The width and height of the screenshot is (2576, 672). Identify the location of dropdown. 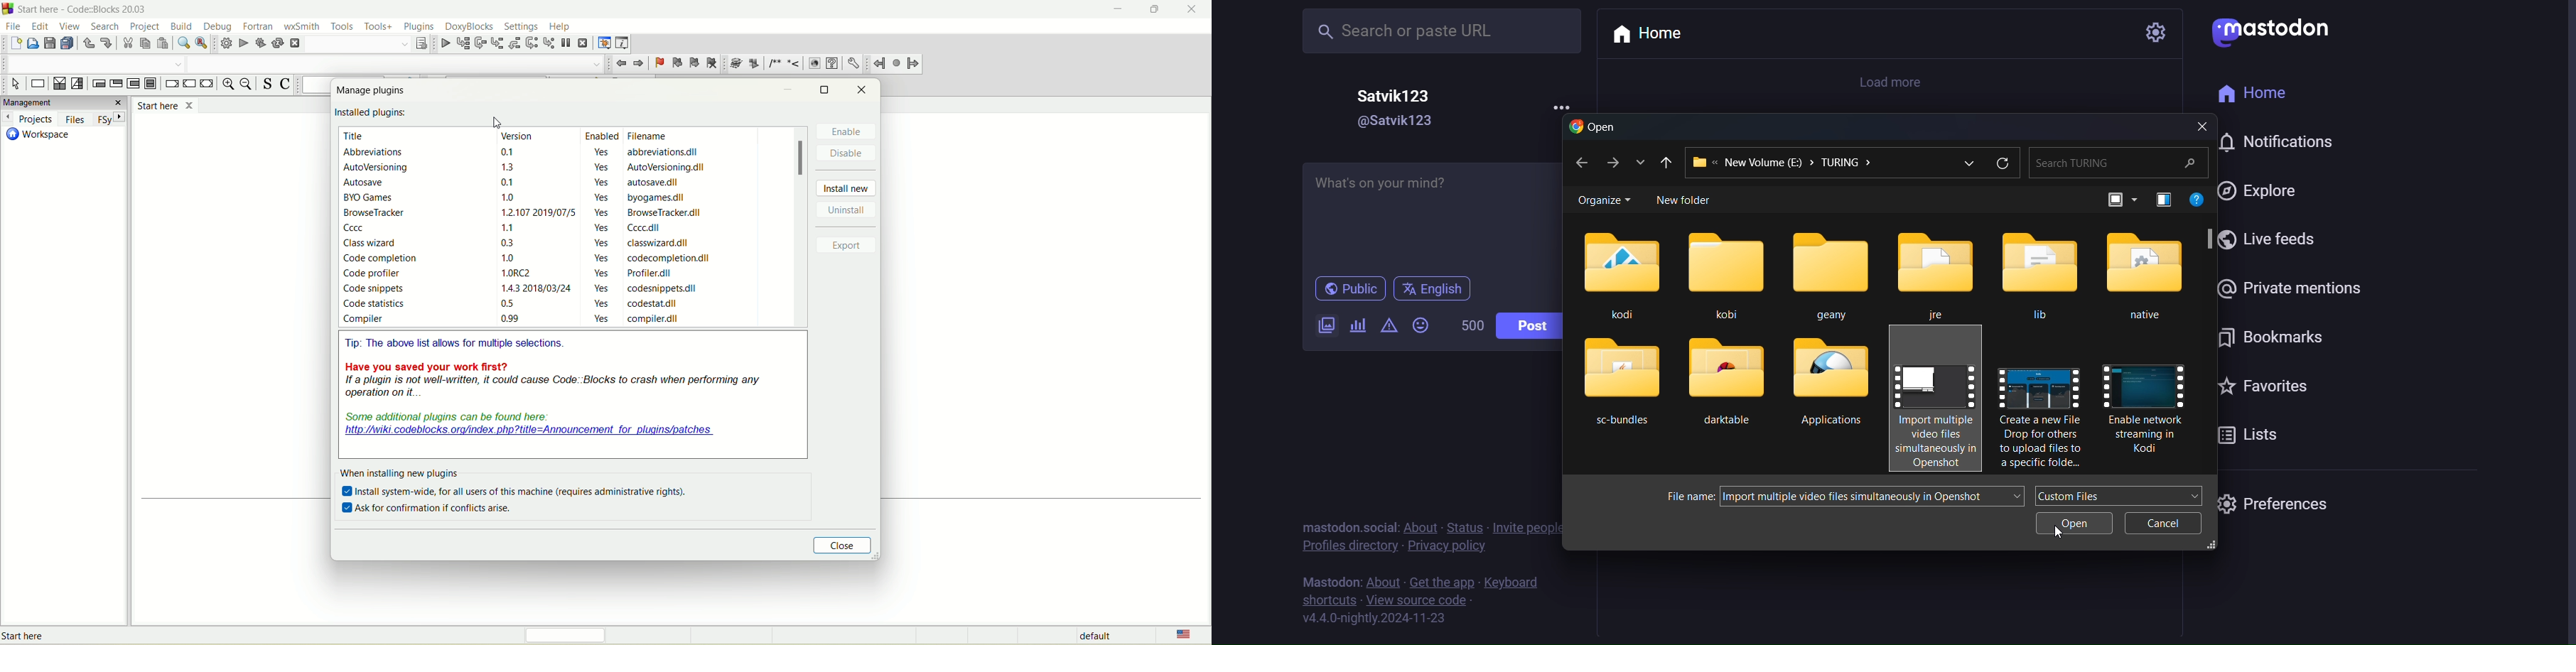
(2198, 496).